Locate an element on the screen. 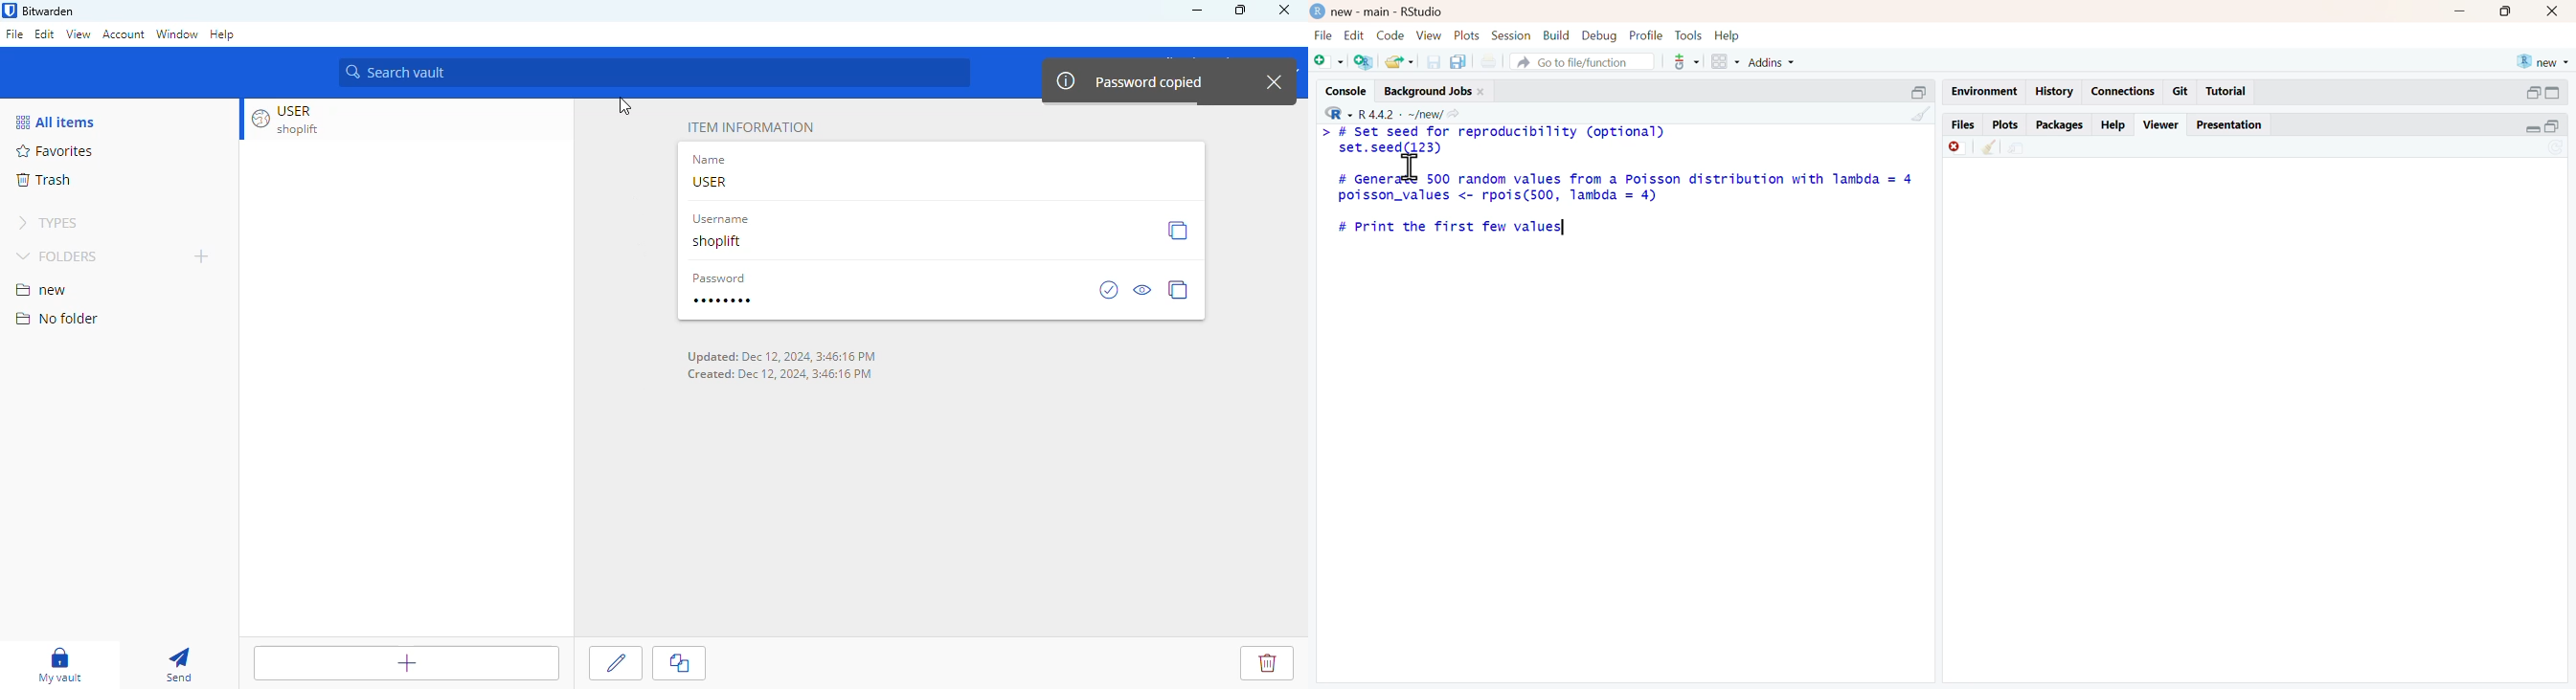 The width and height of the screenshot is (2576, 700). no folder is located at coordinates (56, 318).